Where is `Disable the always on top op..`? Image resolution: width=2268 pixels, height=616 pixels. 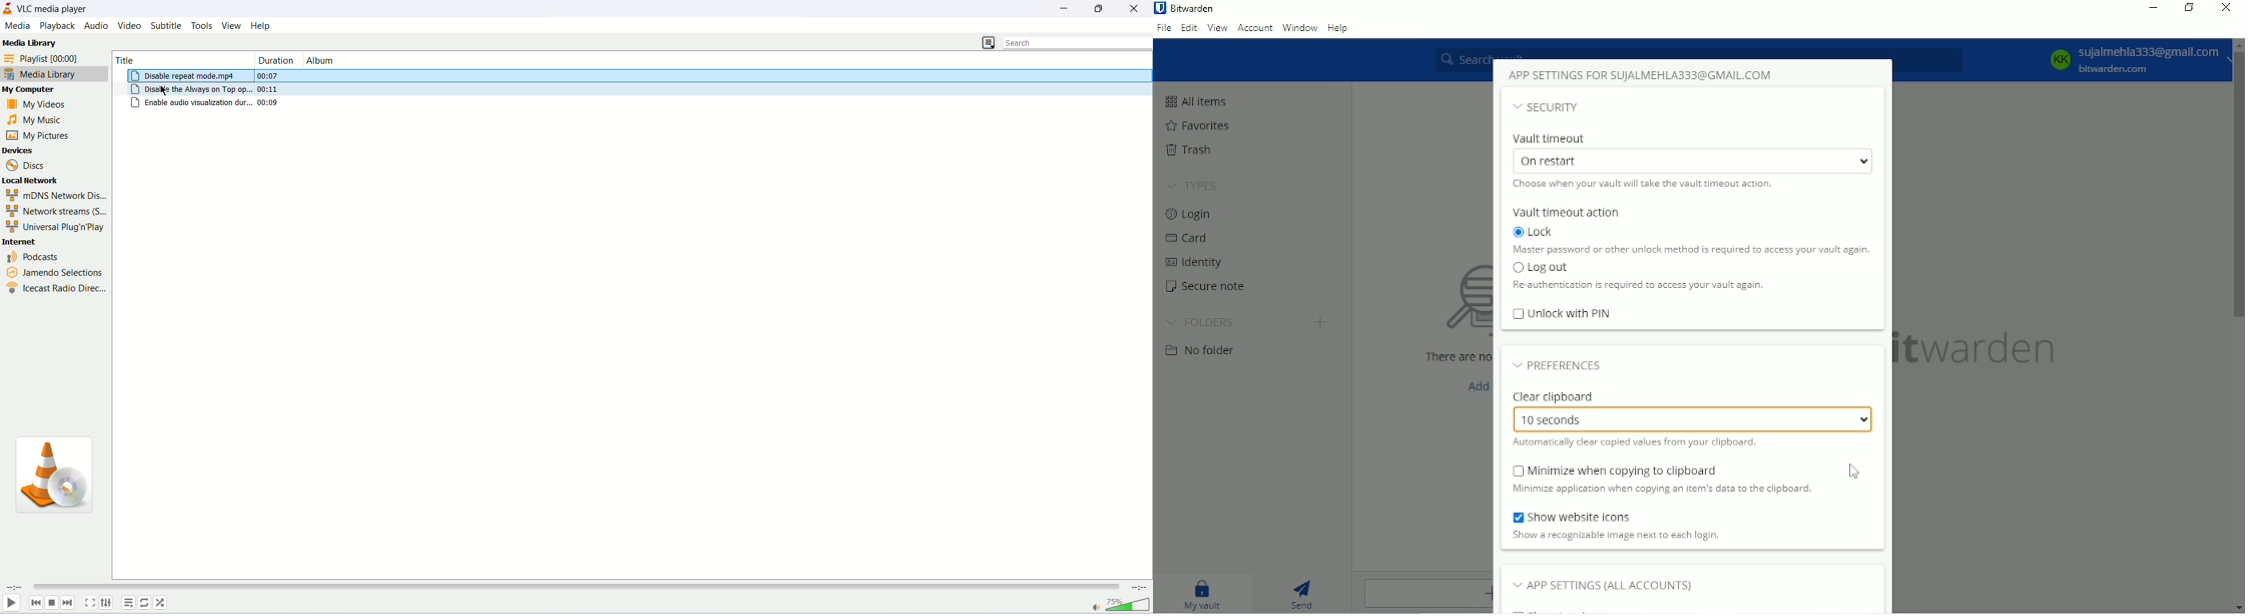
Disable the always on top op.. is located at coordinates (193, 90).